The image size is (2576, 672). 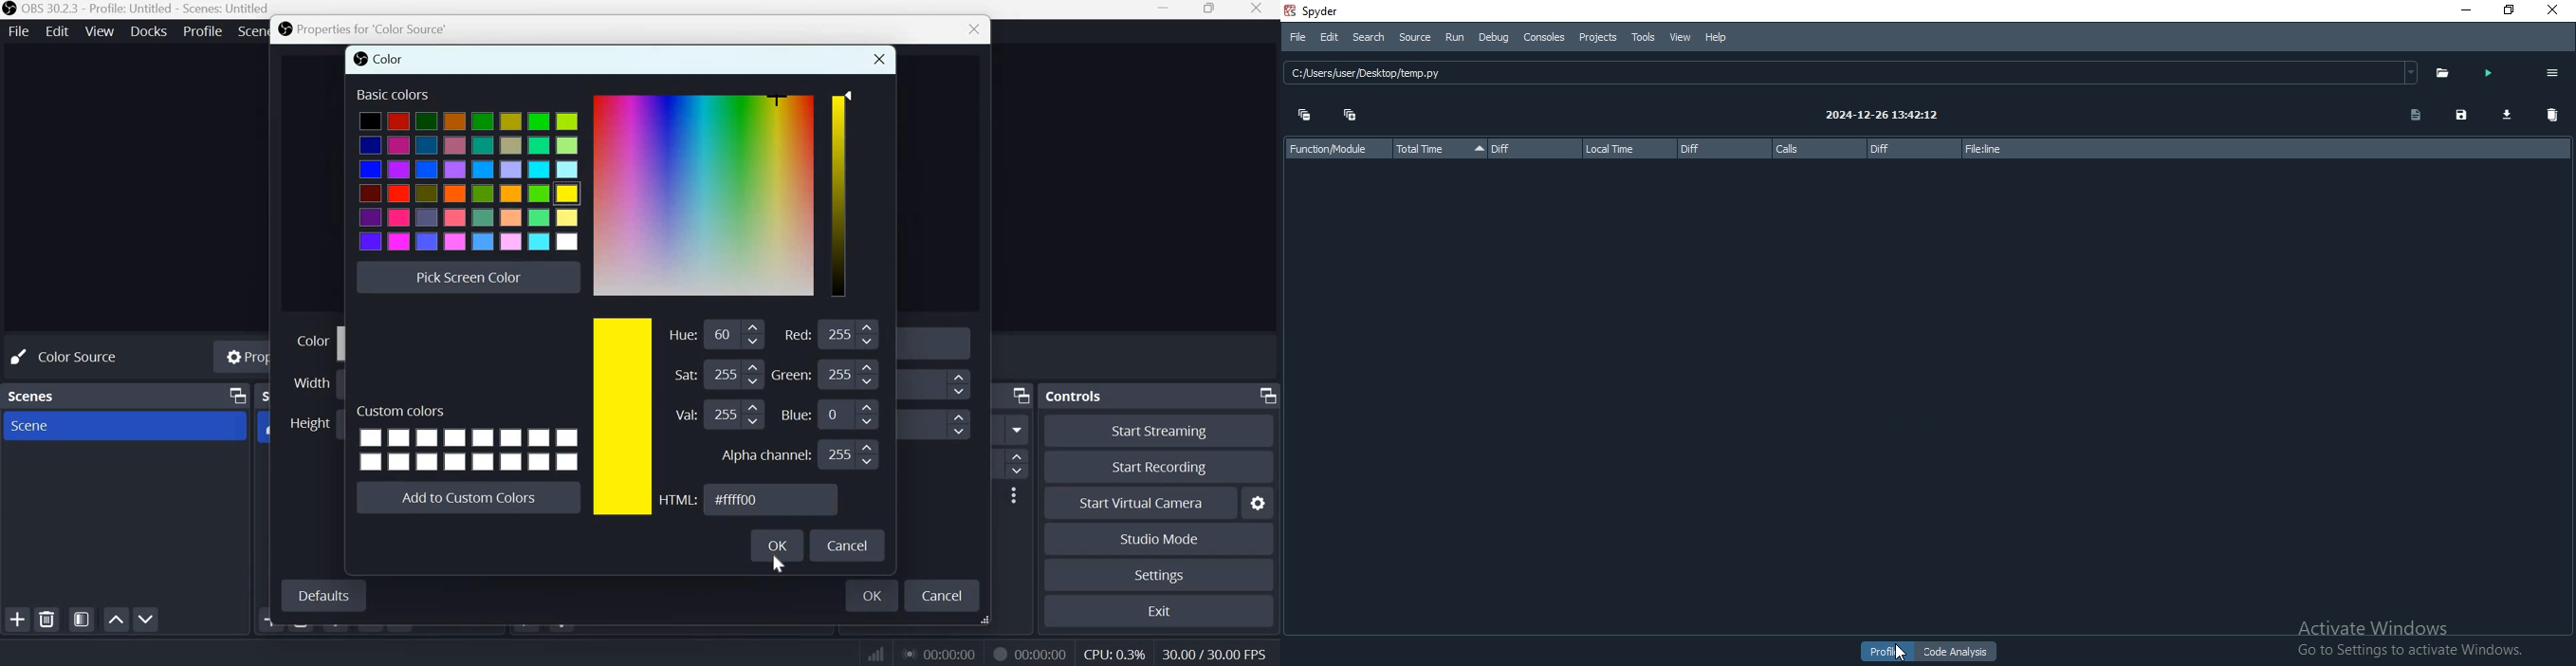 What do you see at coordinates (2467, 115) in the screenshot?
I see `save` at bounding box center [2467, 115].